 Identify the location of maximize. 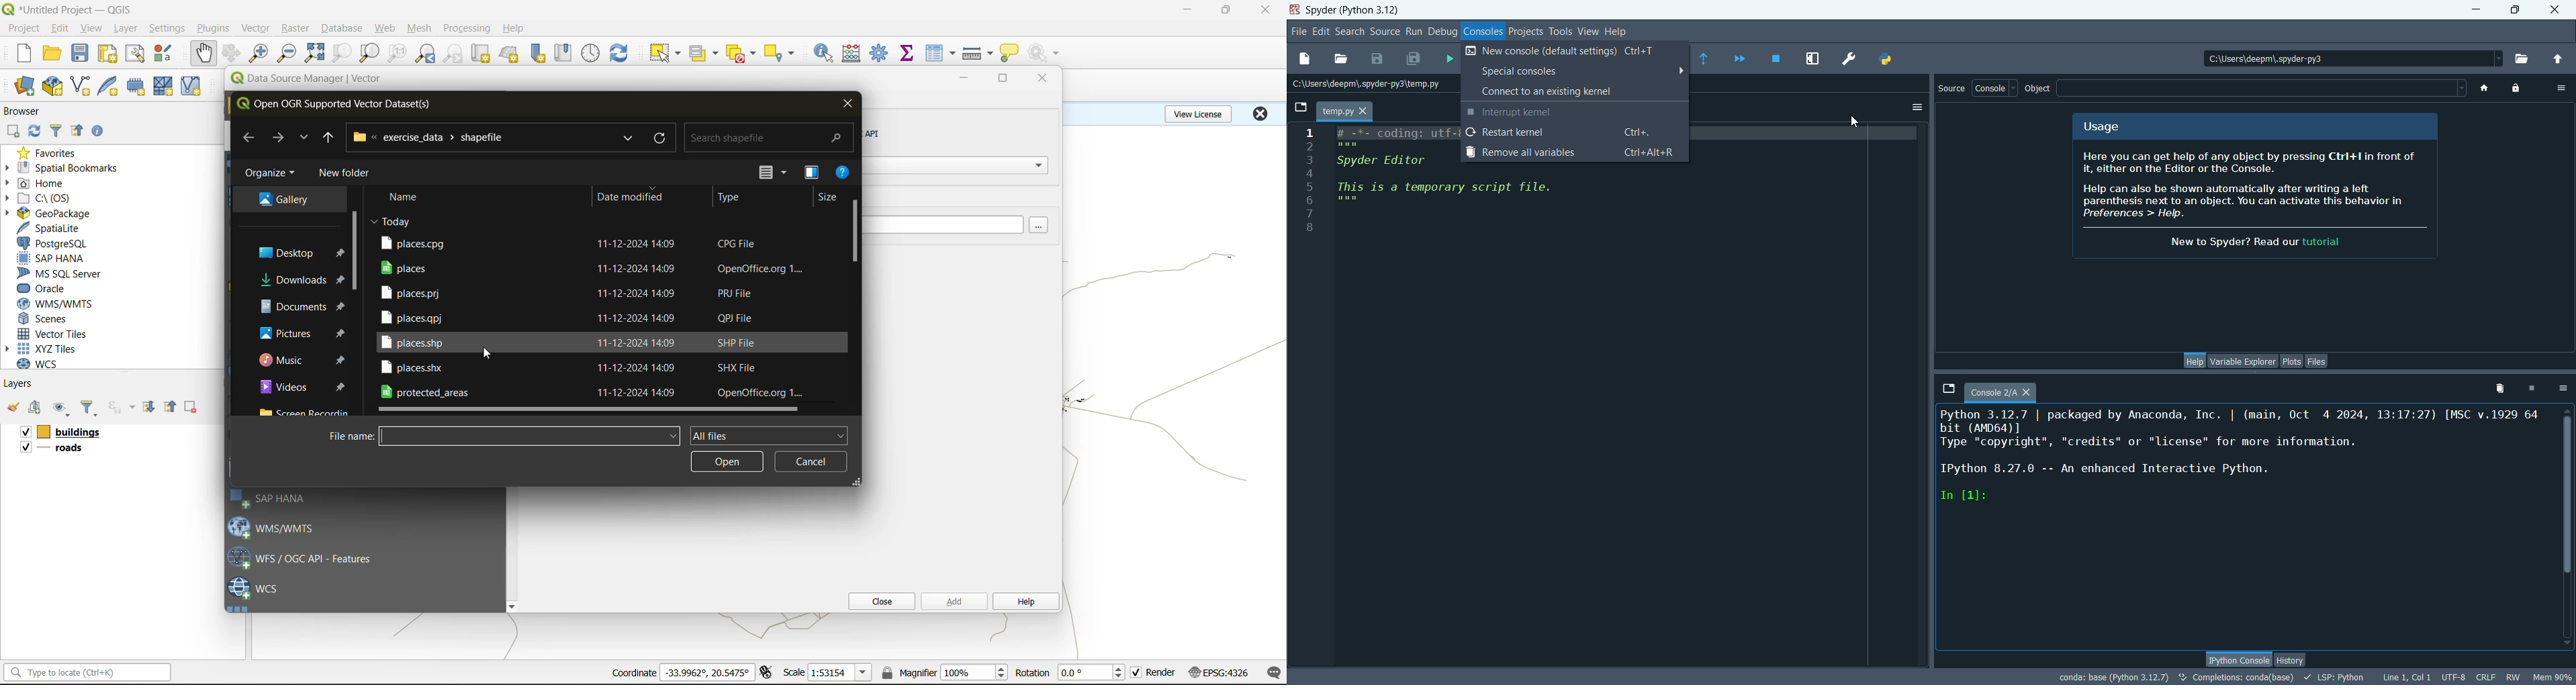
(2515, 9).